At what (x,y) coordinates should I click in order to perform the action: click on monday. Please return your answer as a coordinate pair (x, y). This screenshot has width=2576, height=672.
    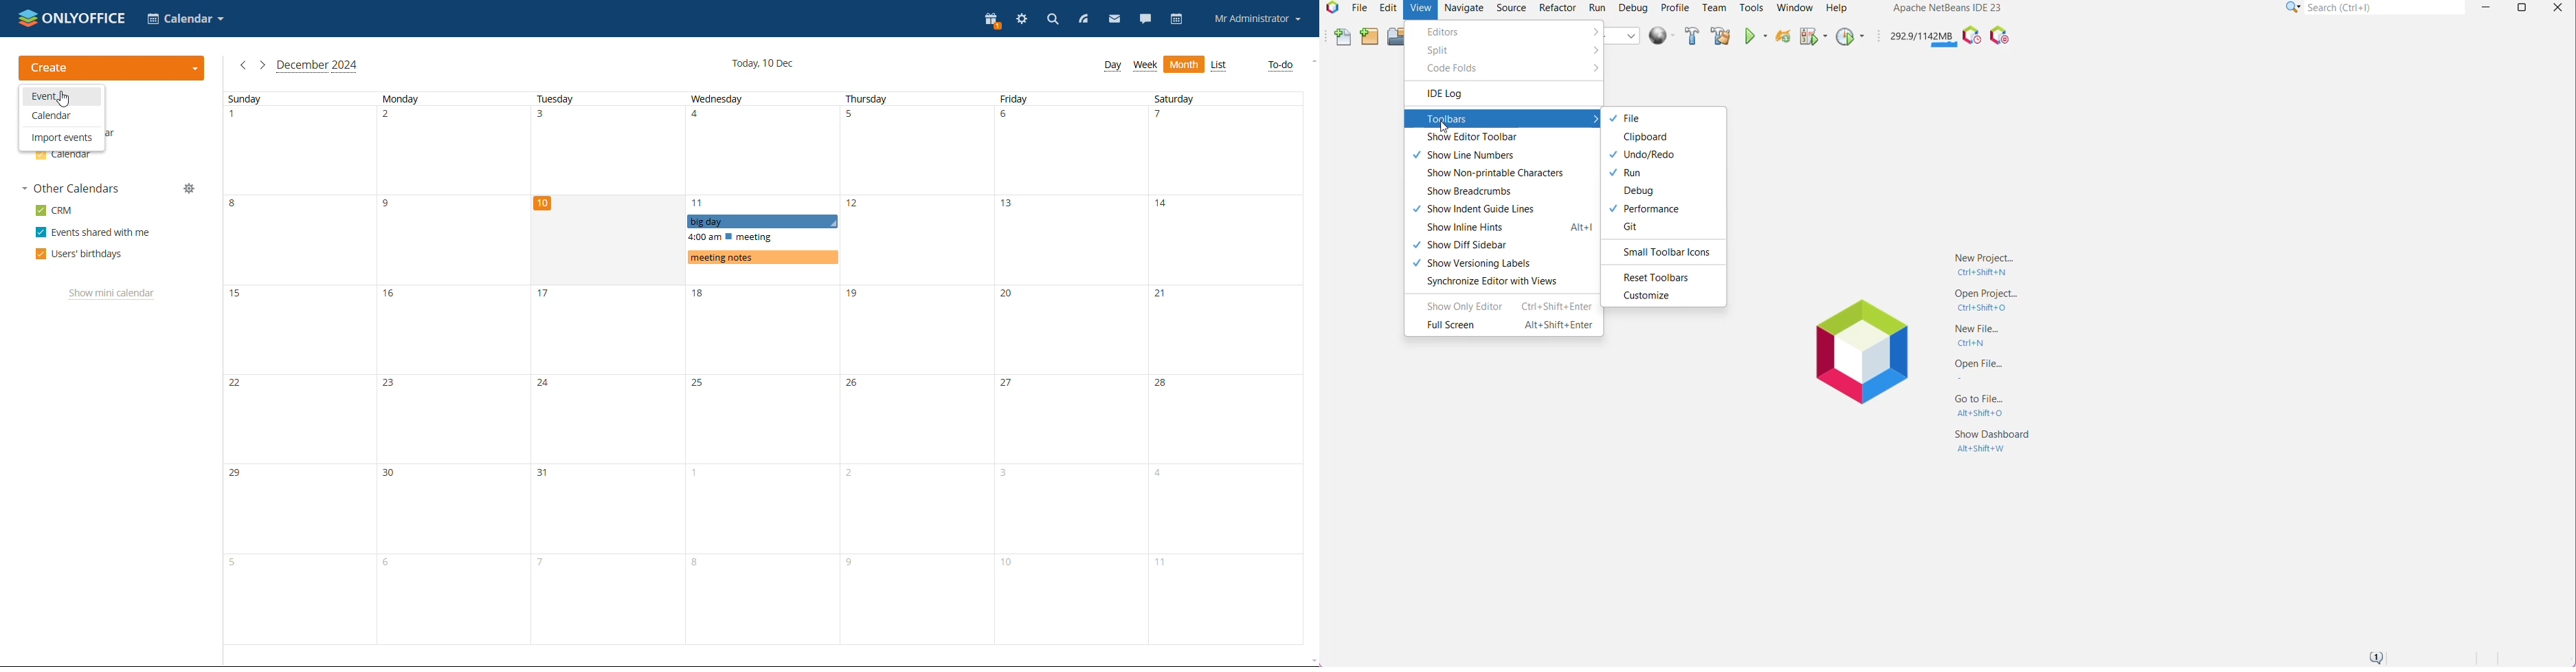
    Looking at the image, I should click on (453, 367).